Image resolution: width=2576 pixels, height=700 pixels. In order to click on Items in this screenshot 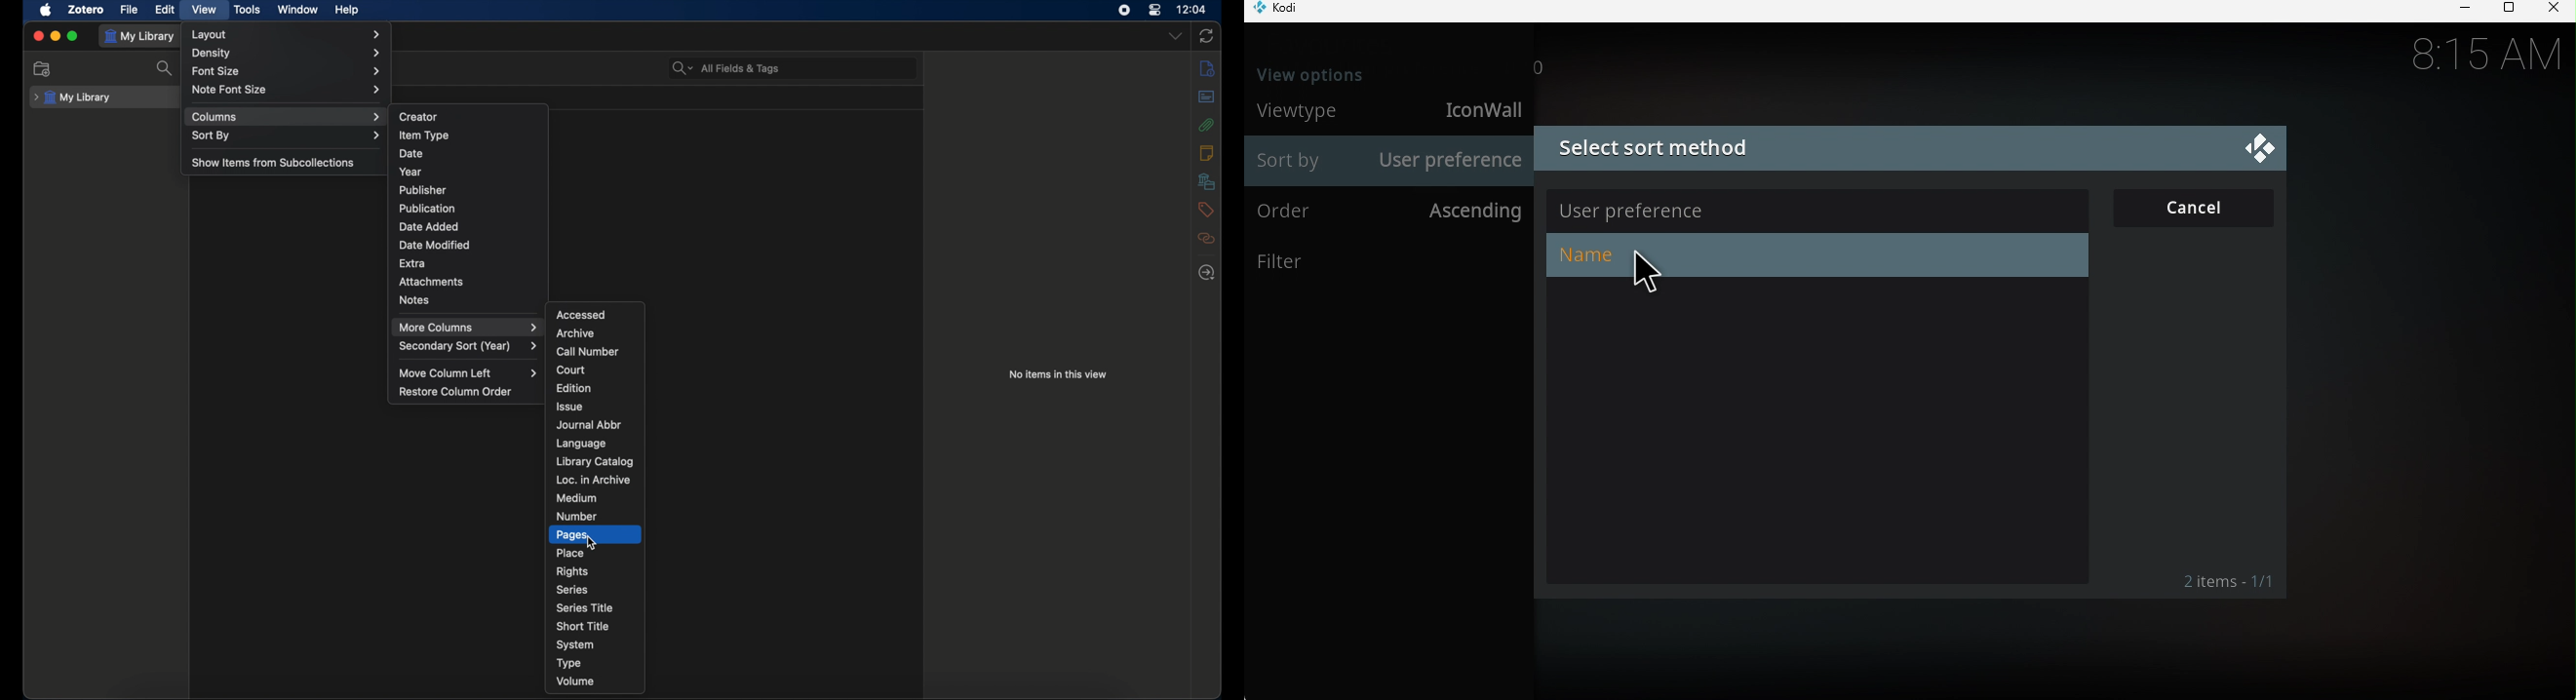, I will do `click(2217, 581)`.